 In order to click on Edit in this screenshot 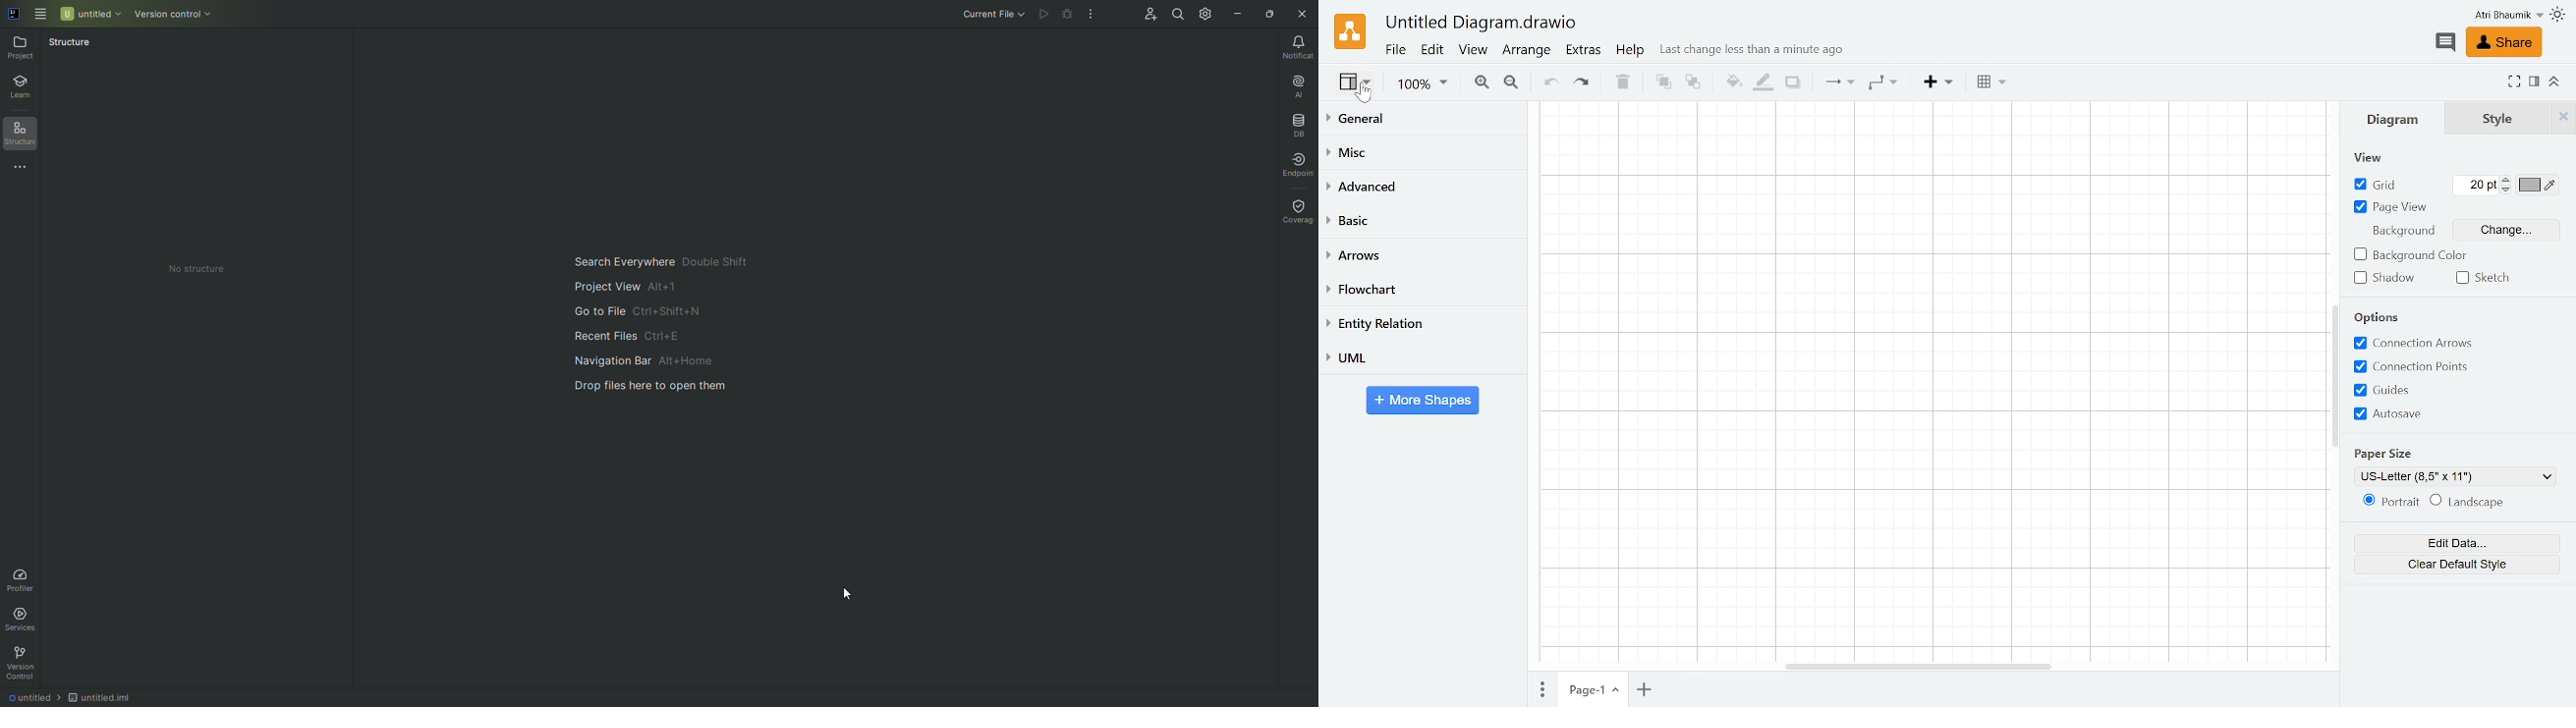, I will do `click(1431, 51)`.